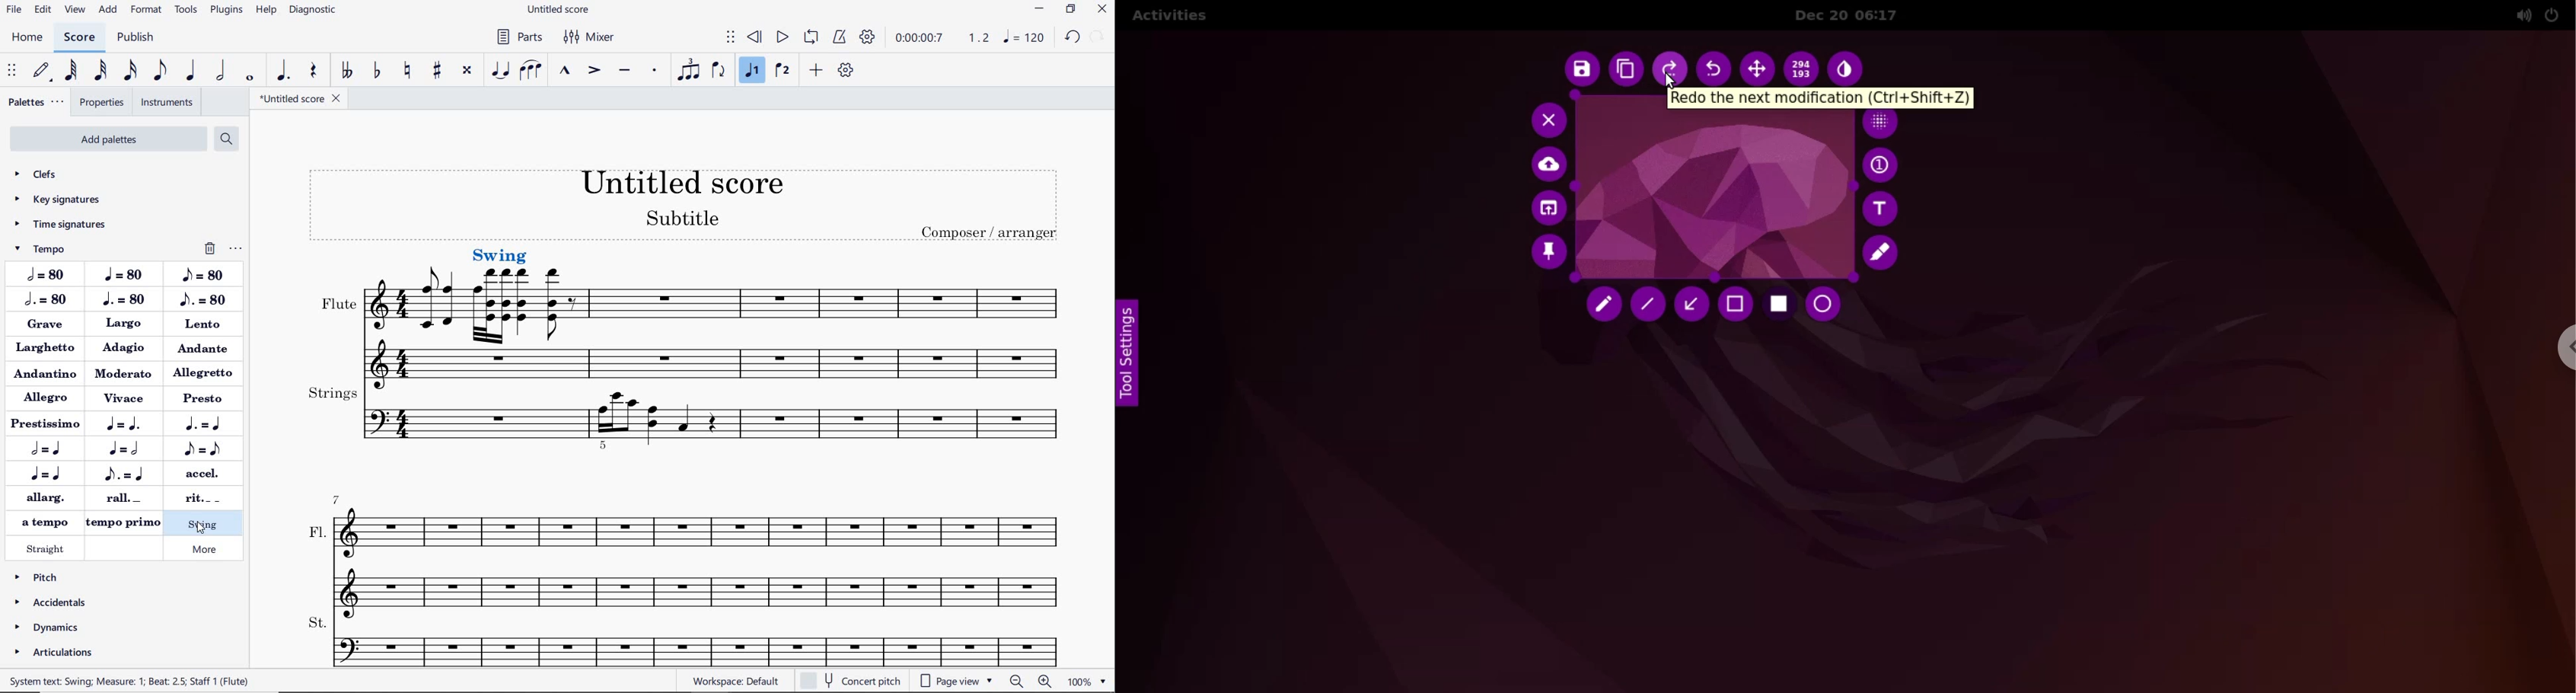 This screenshot has width=2576, height=700. What do you see at coordinates (478, 340) in the screenshot?
I see `flute` at bounding box center [478, 340].